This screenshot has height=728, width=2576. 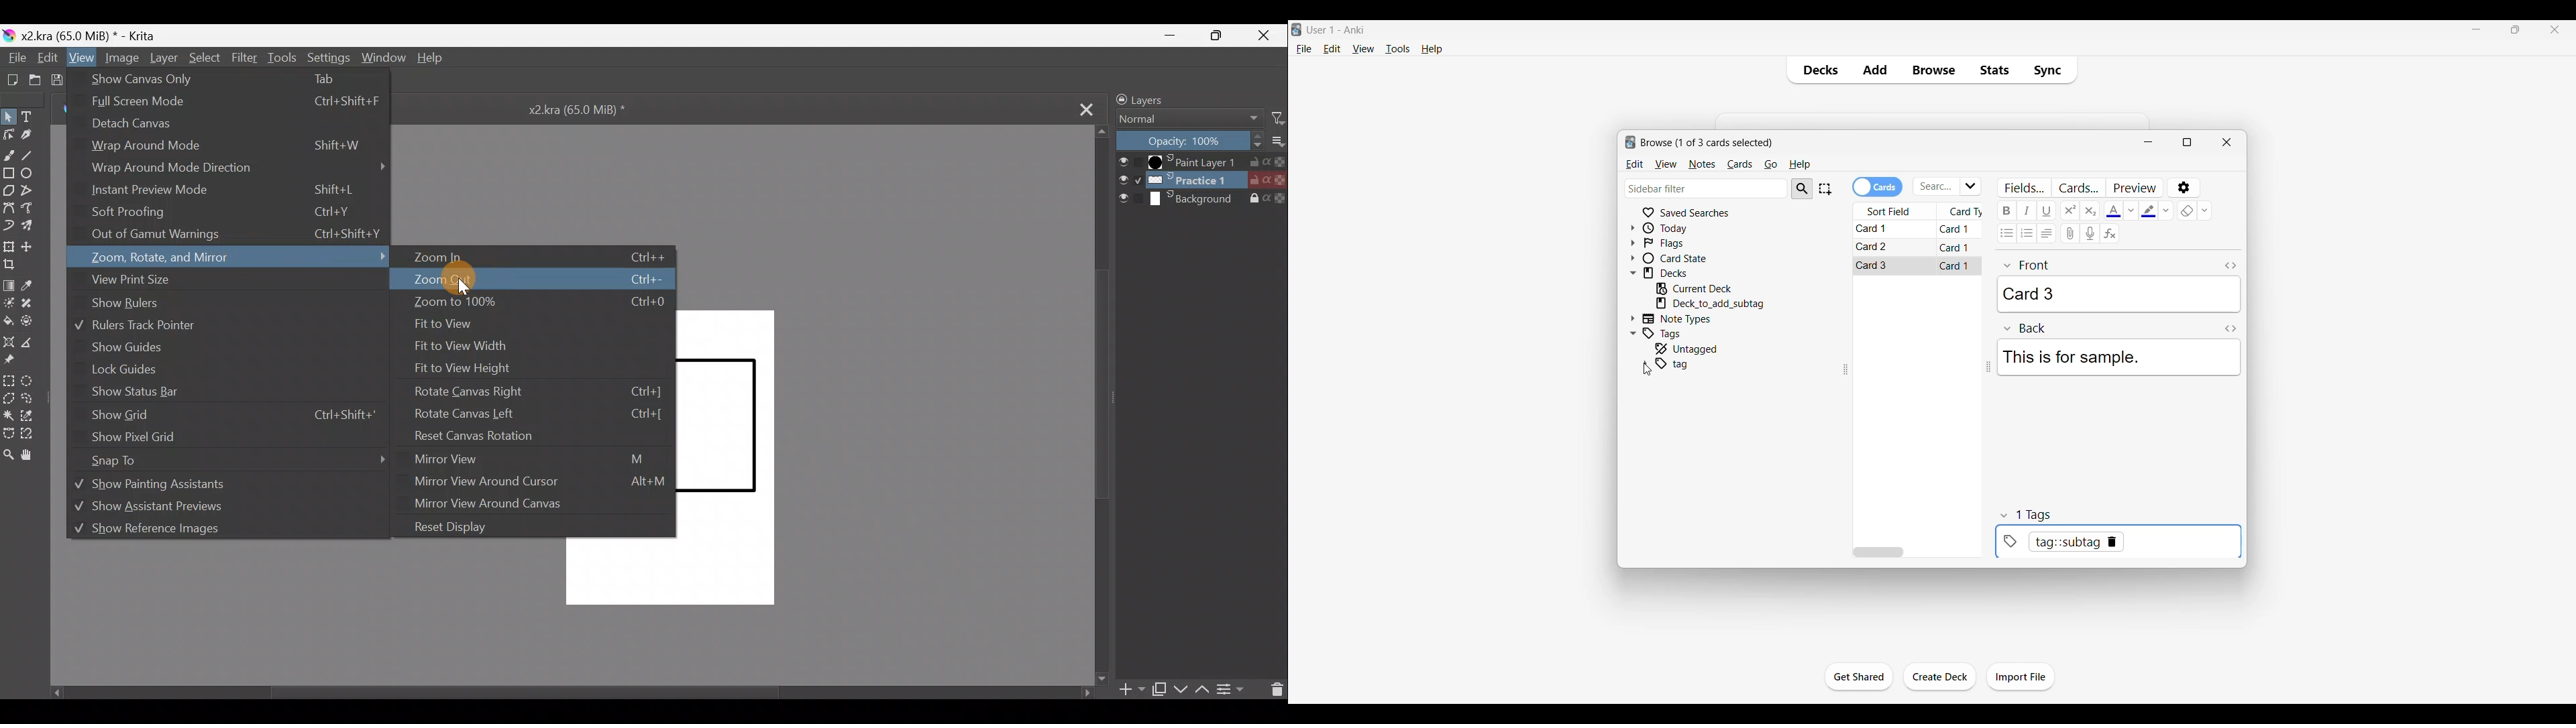 I want to click on Subscript, so click(x=2090, y=210).